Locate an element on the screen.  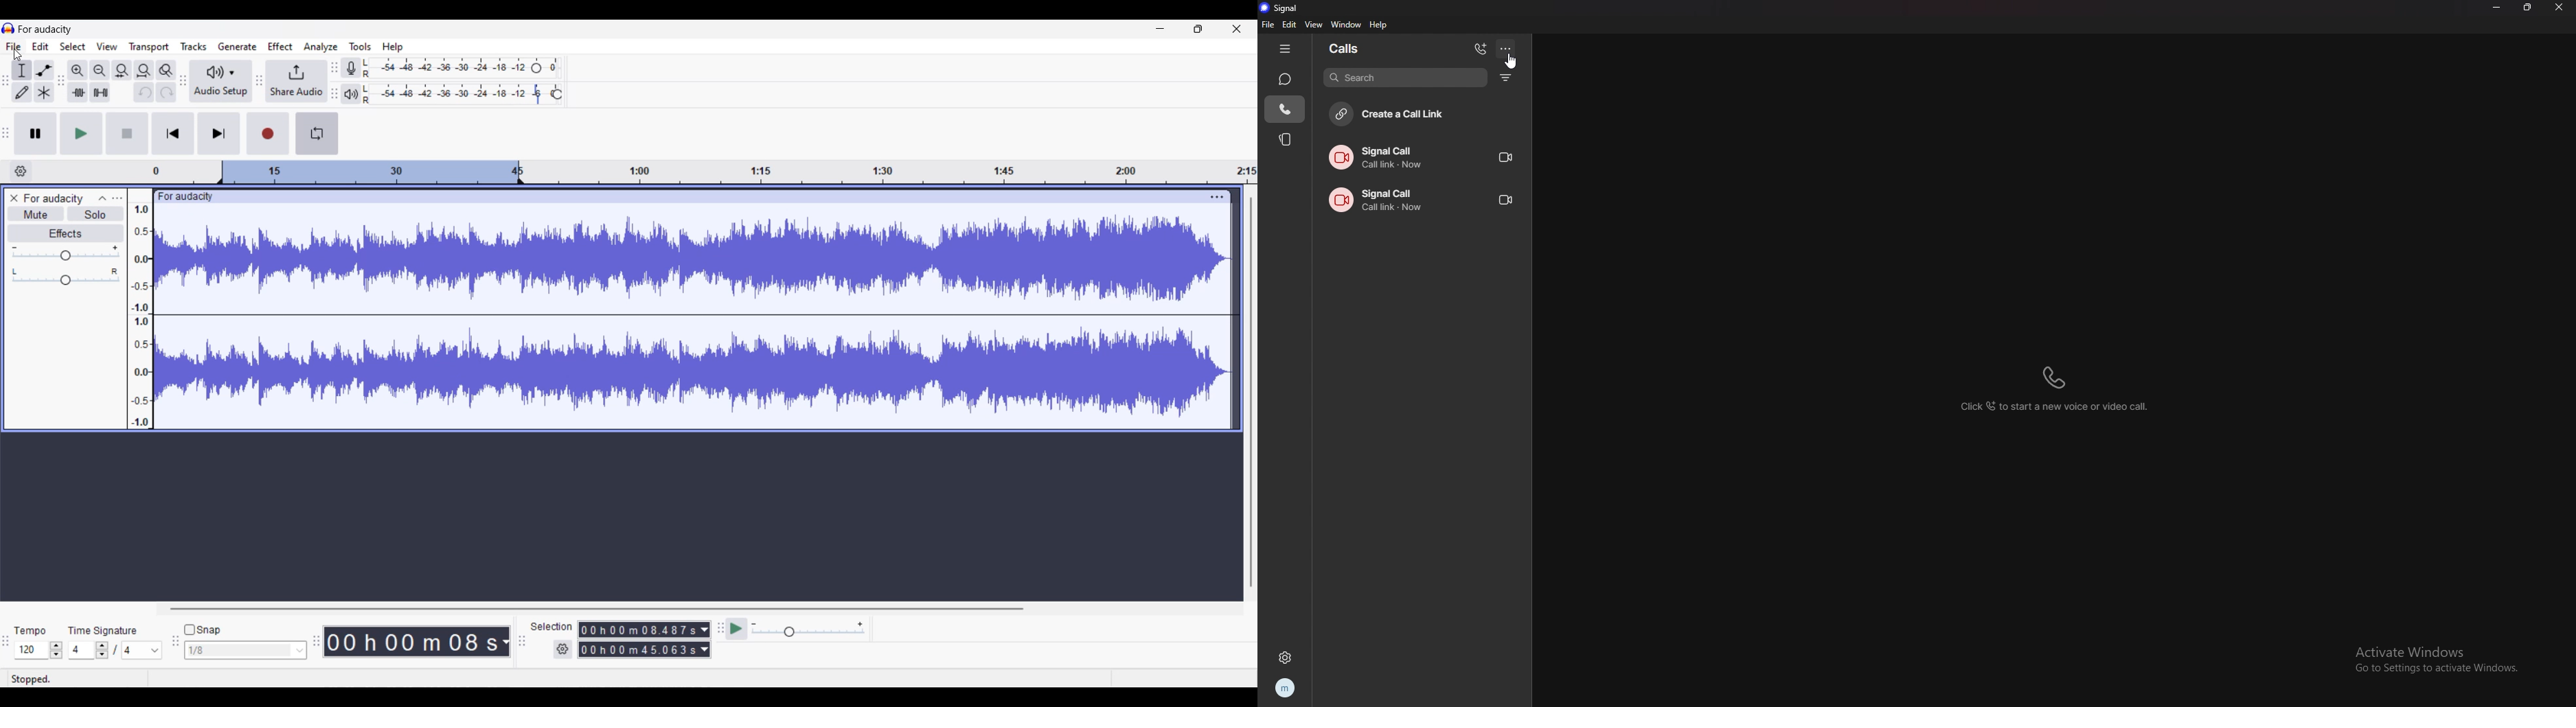
Select menu is located at coordinates (73, 46).